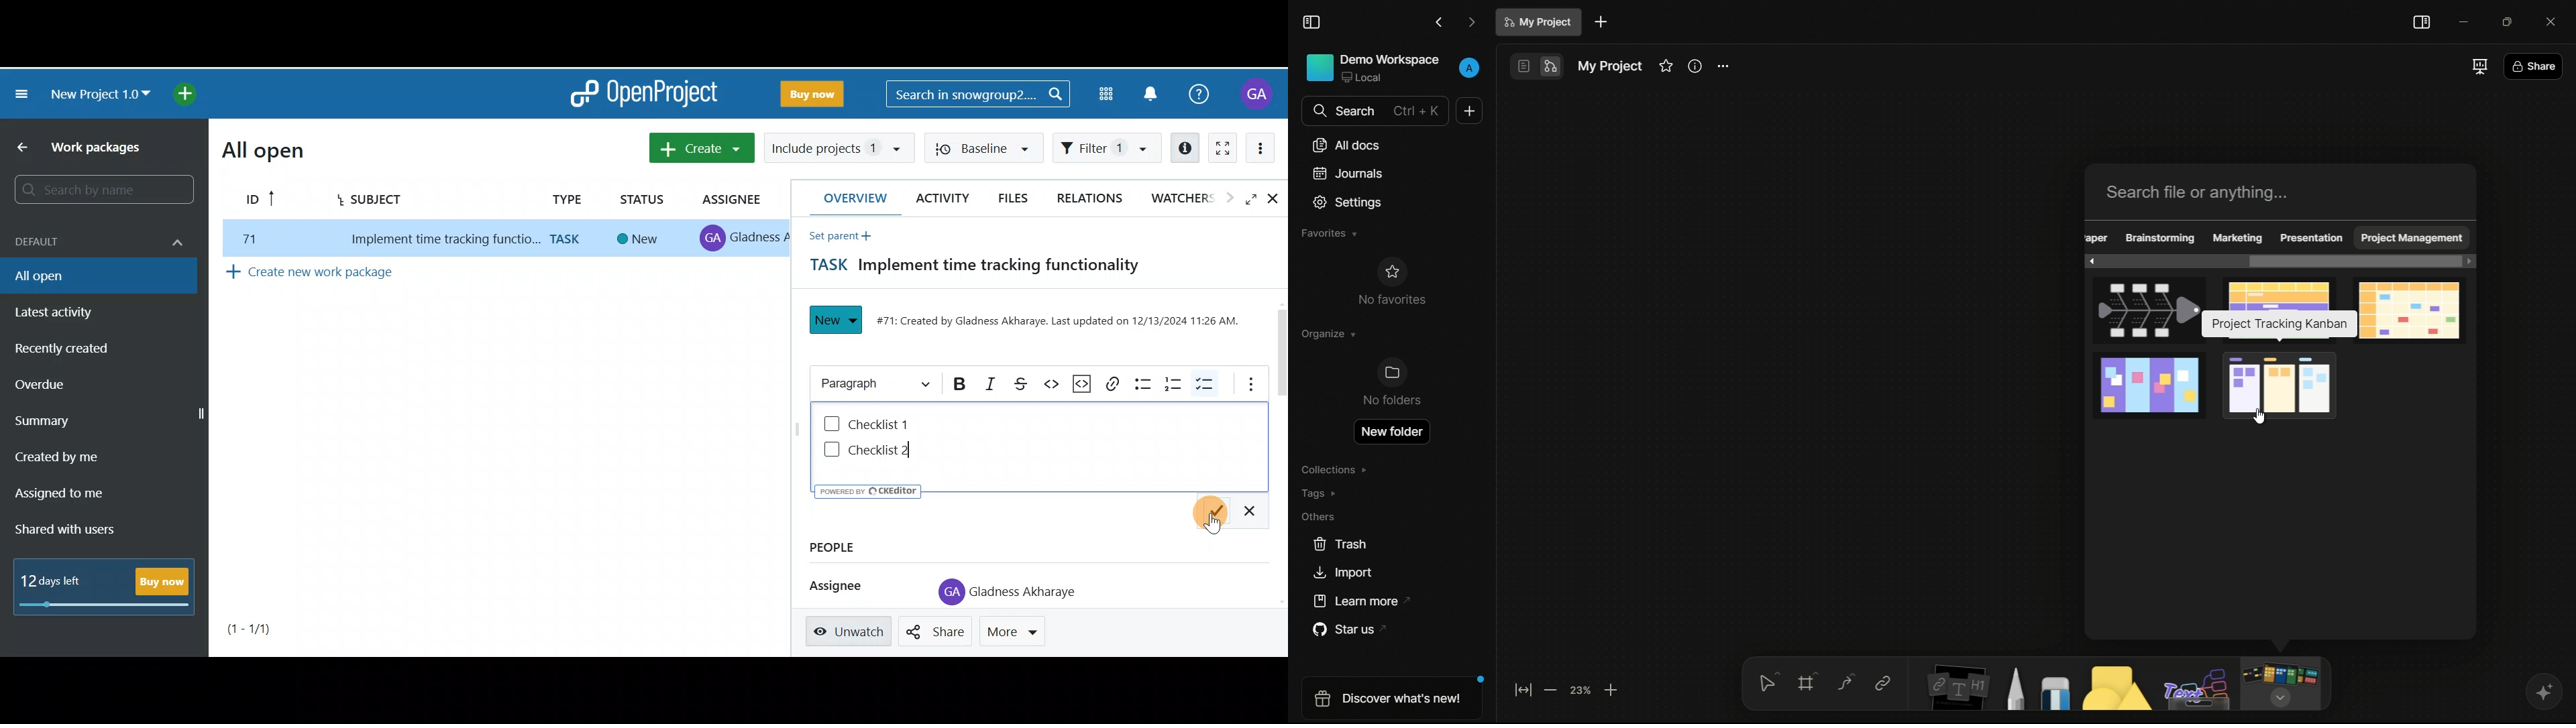  I want to click on Code, so click(1055, 384).